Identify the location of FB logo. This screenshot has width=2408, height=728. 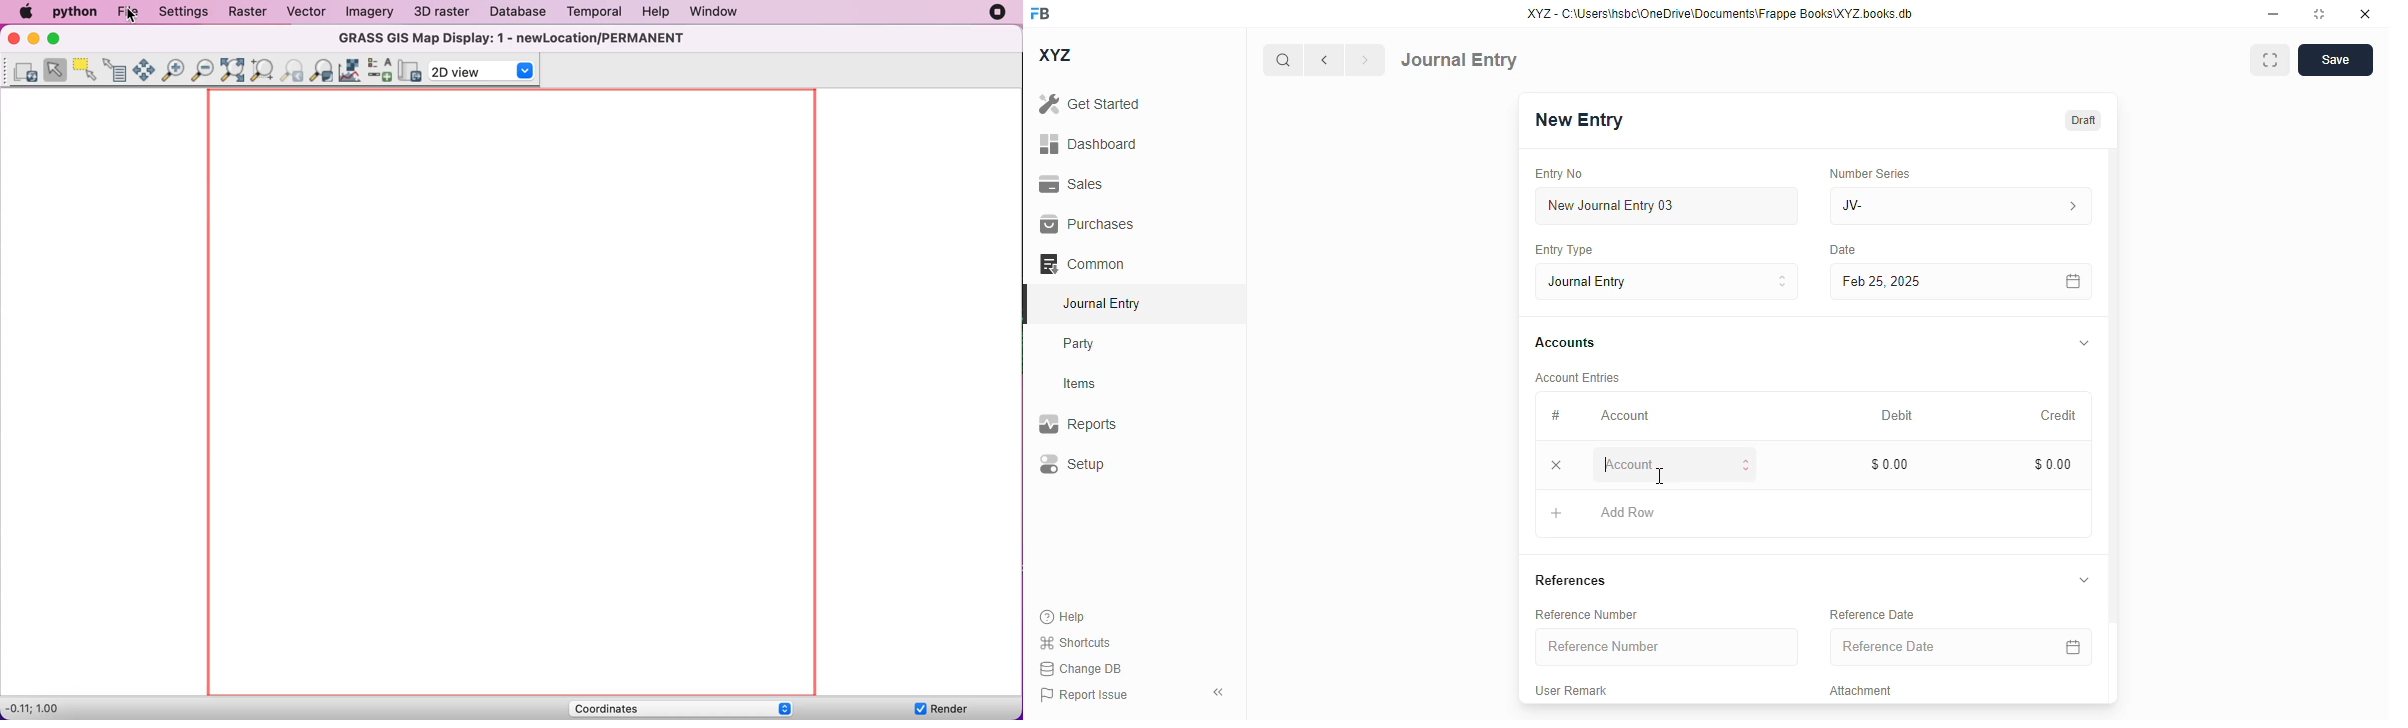
(1040, 12).